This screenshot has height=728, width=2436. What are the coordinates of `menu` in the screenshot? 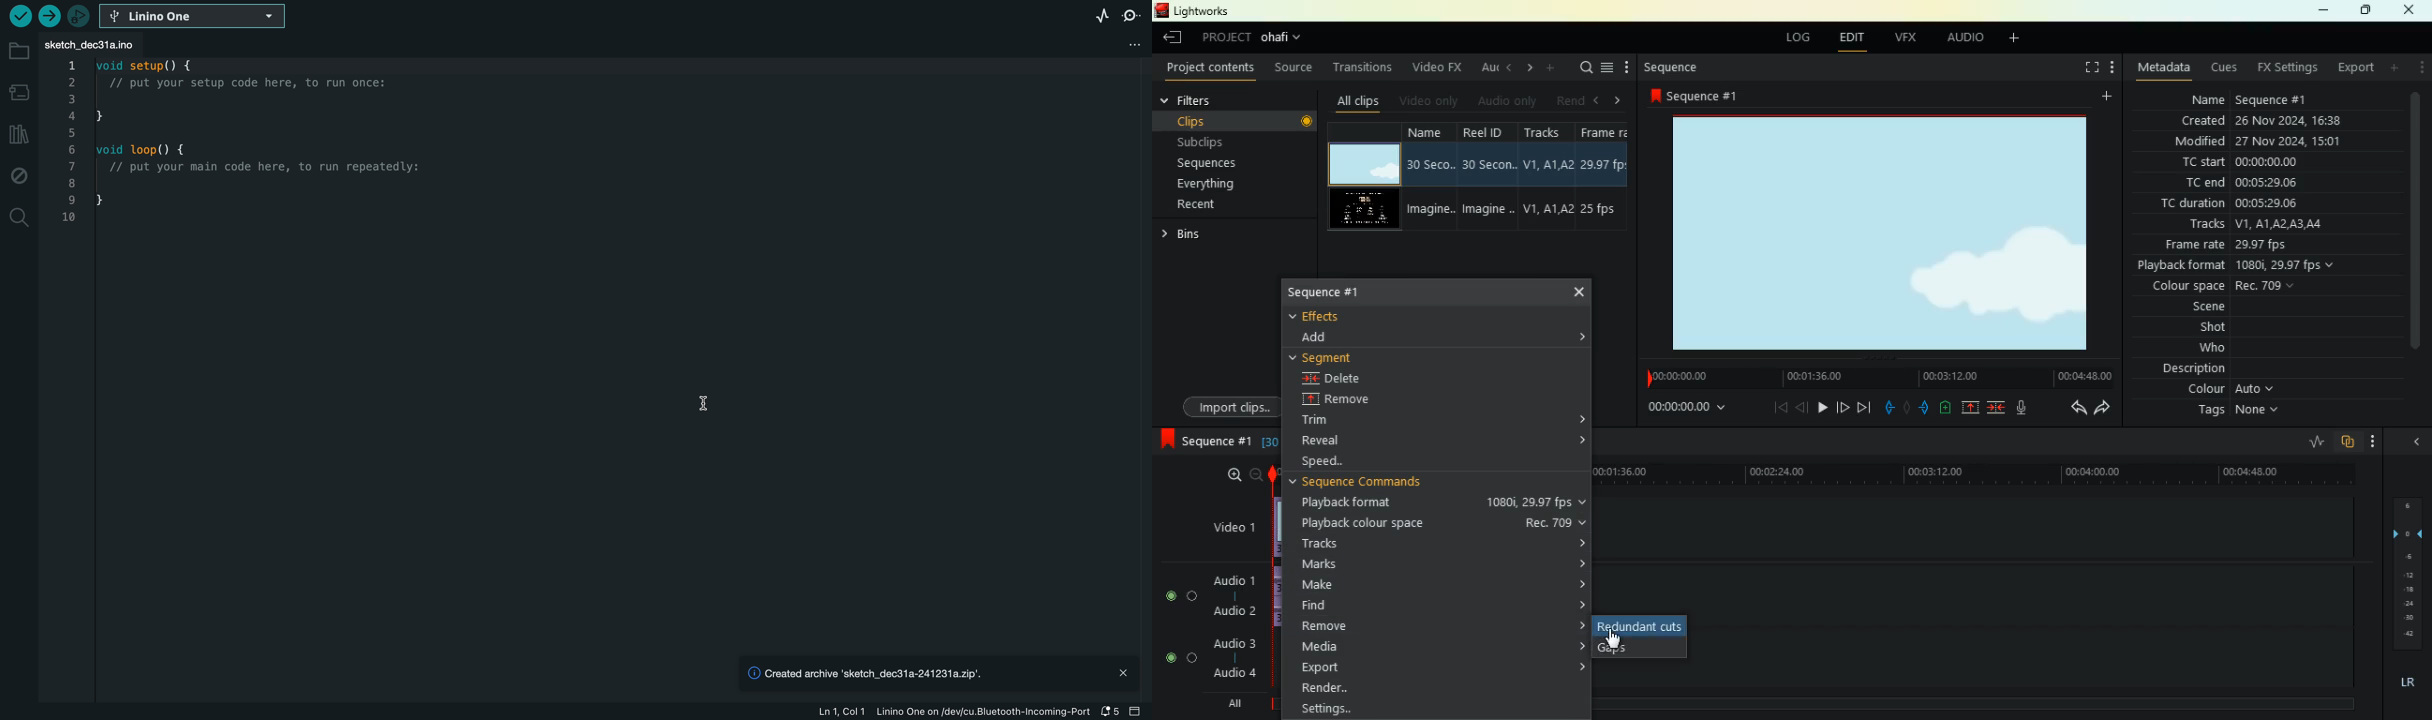 It's located at (1608, 69).